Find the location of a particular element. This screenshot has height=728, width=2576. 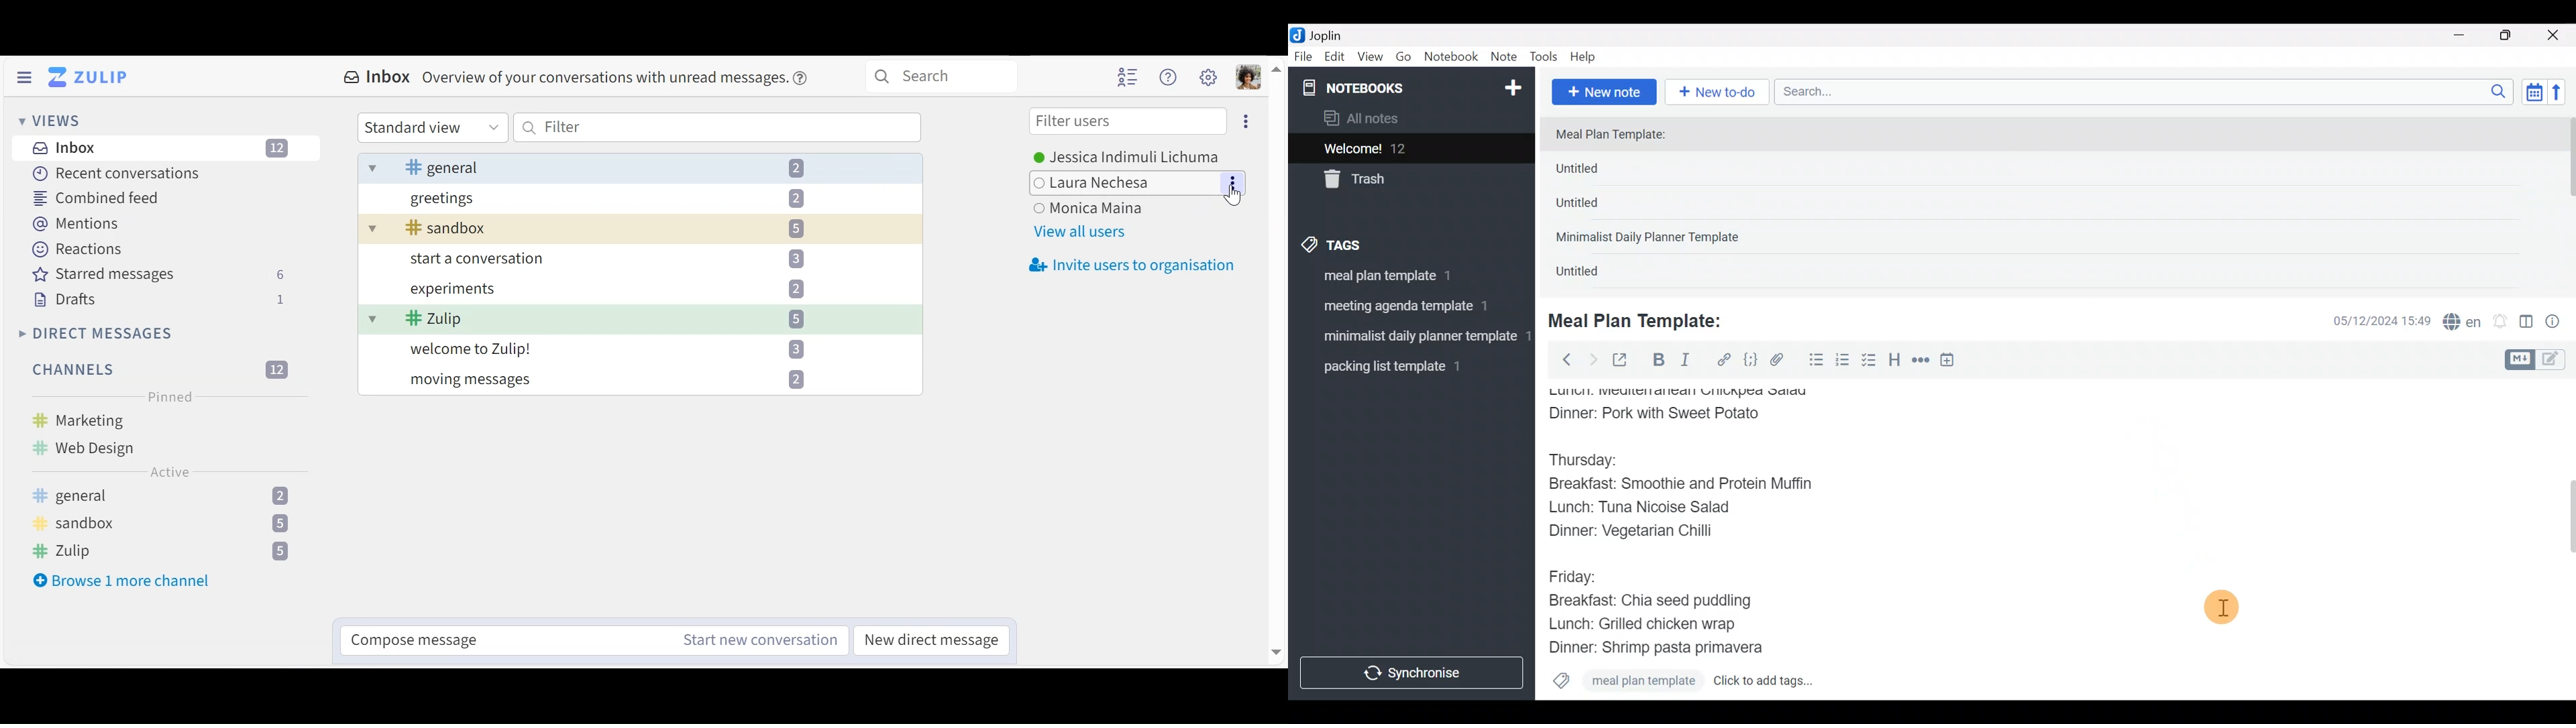

ellipses is located at coordinates (1234, 182).